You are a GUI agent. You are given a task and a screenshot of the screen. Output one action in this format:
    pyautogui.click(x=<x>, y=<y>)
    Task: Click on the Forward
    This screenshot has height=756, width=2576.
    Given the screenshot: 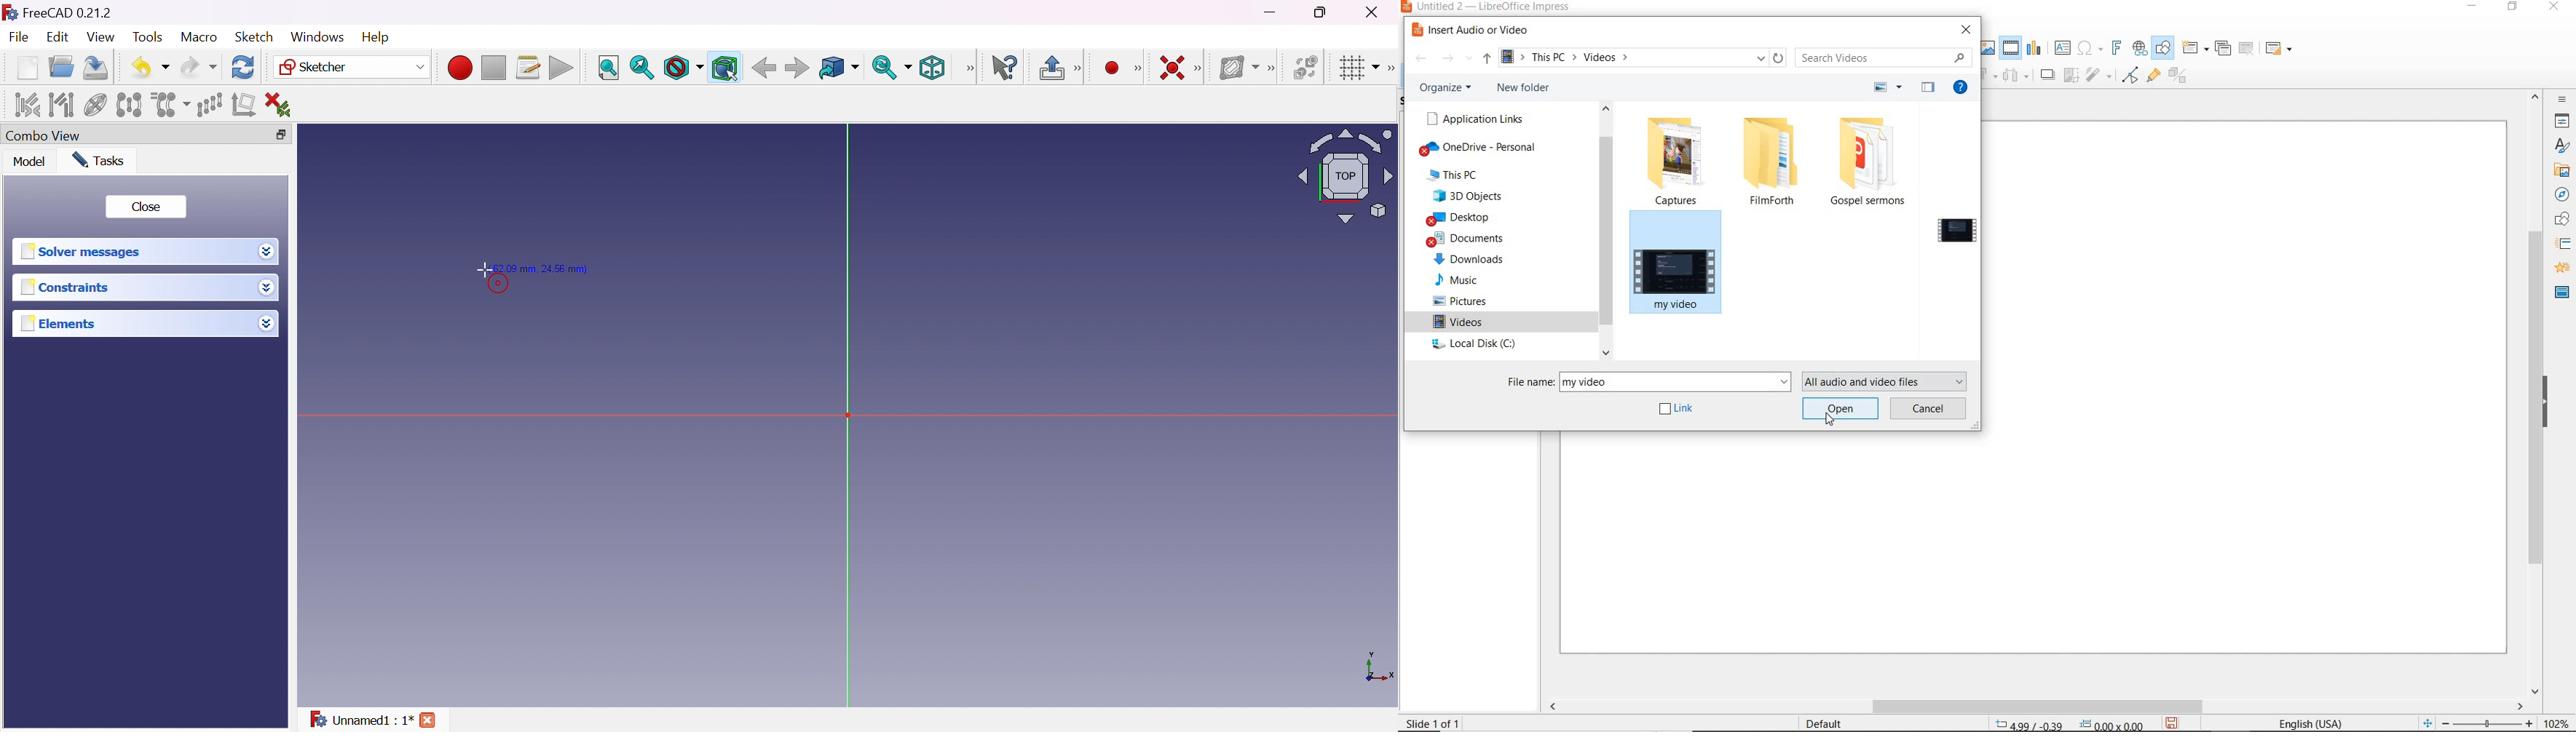 What is the action you would take?
    pyautogui.click(x=797, y=69)
    